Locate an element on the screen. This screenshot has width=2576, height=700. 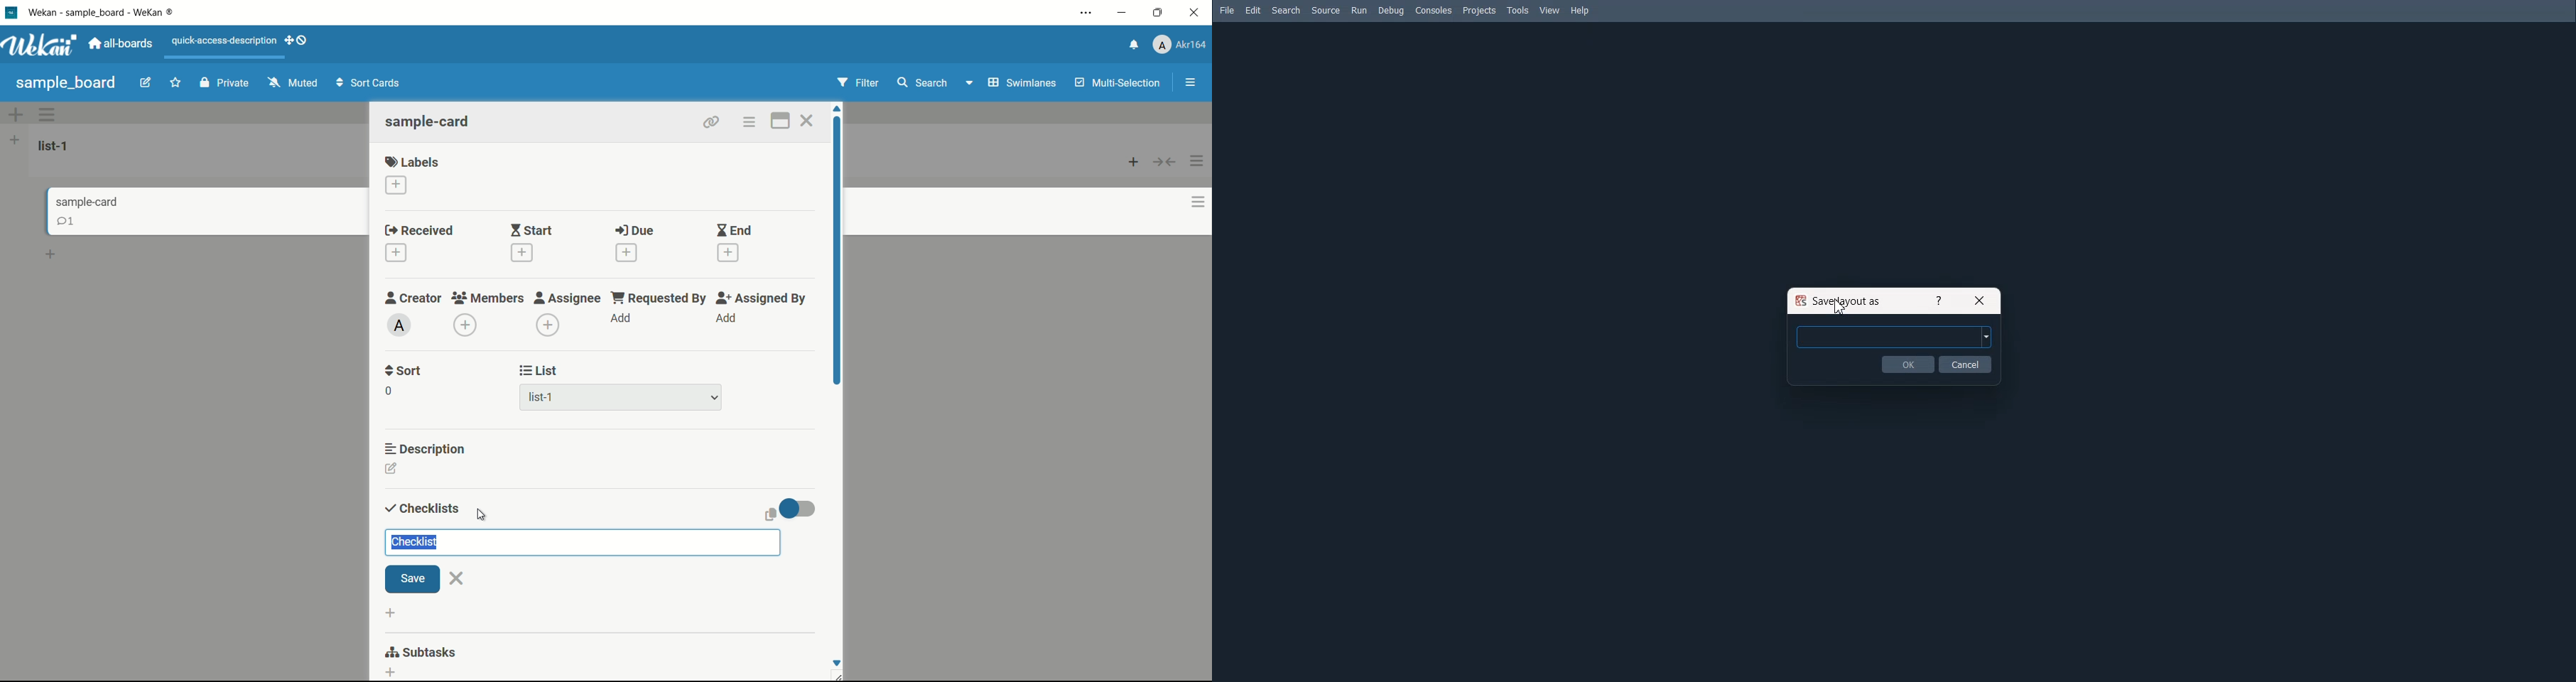
options is located at coordinates (47, 116).